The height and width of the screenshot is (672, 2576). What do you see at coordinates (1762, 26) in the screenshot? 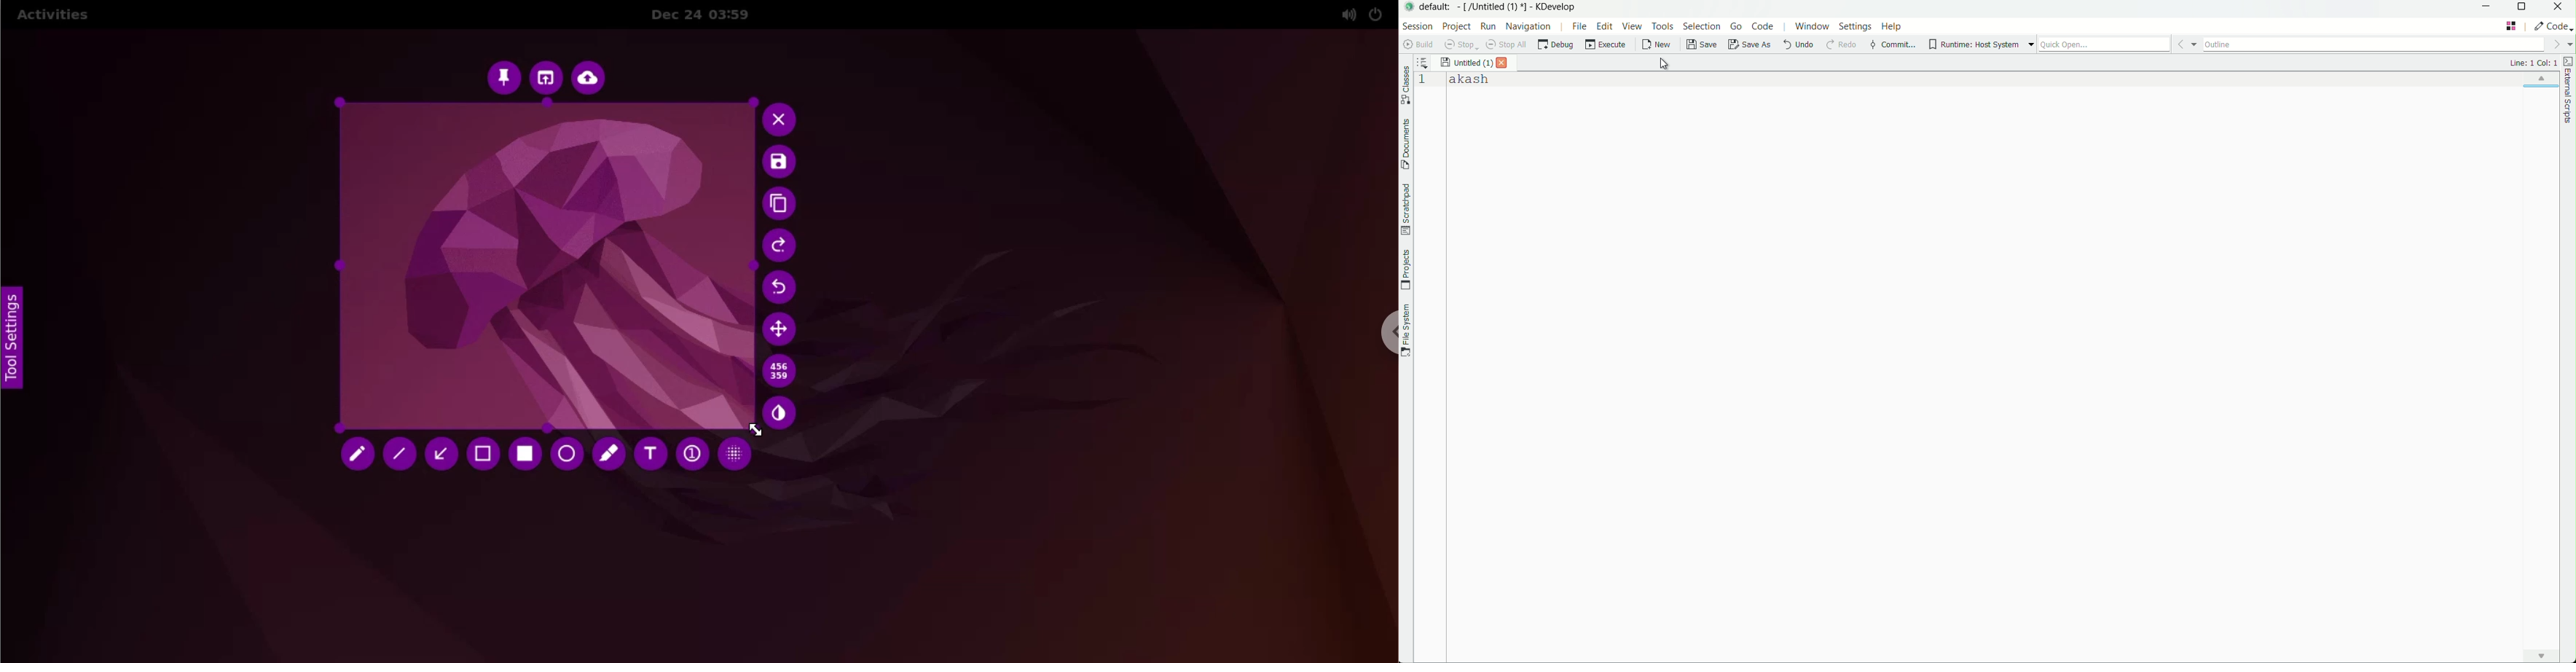
I see `code` at bounding box center [1762, 26].